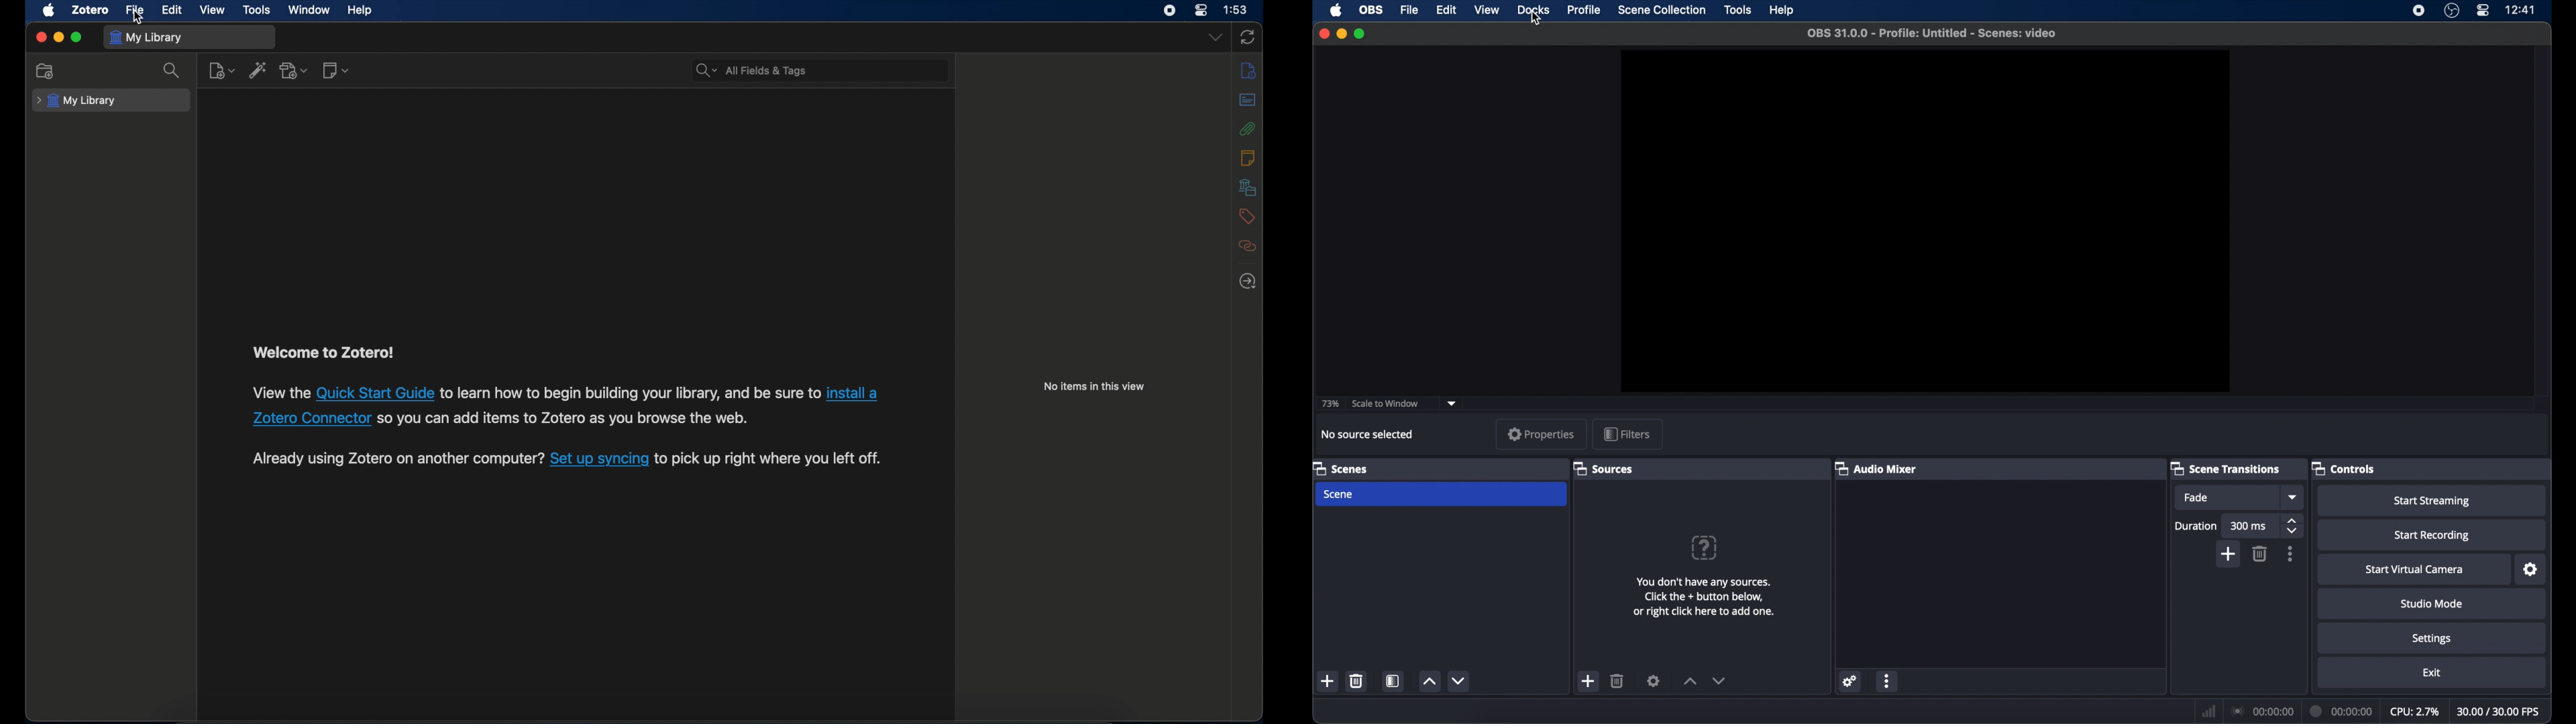 The height and width of the screenshot is (728, 2576). What do you see at coordinates (1689, 681) in the screenshot?
I see `increment` at bounding box center [1689, 681].